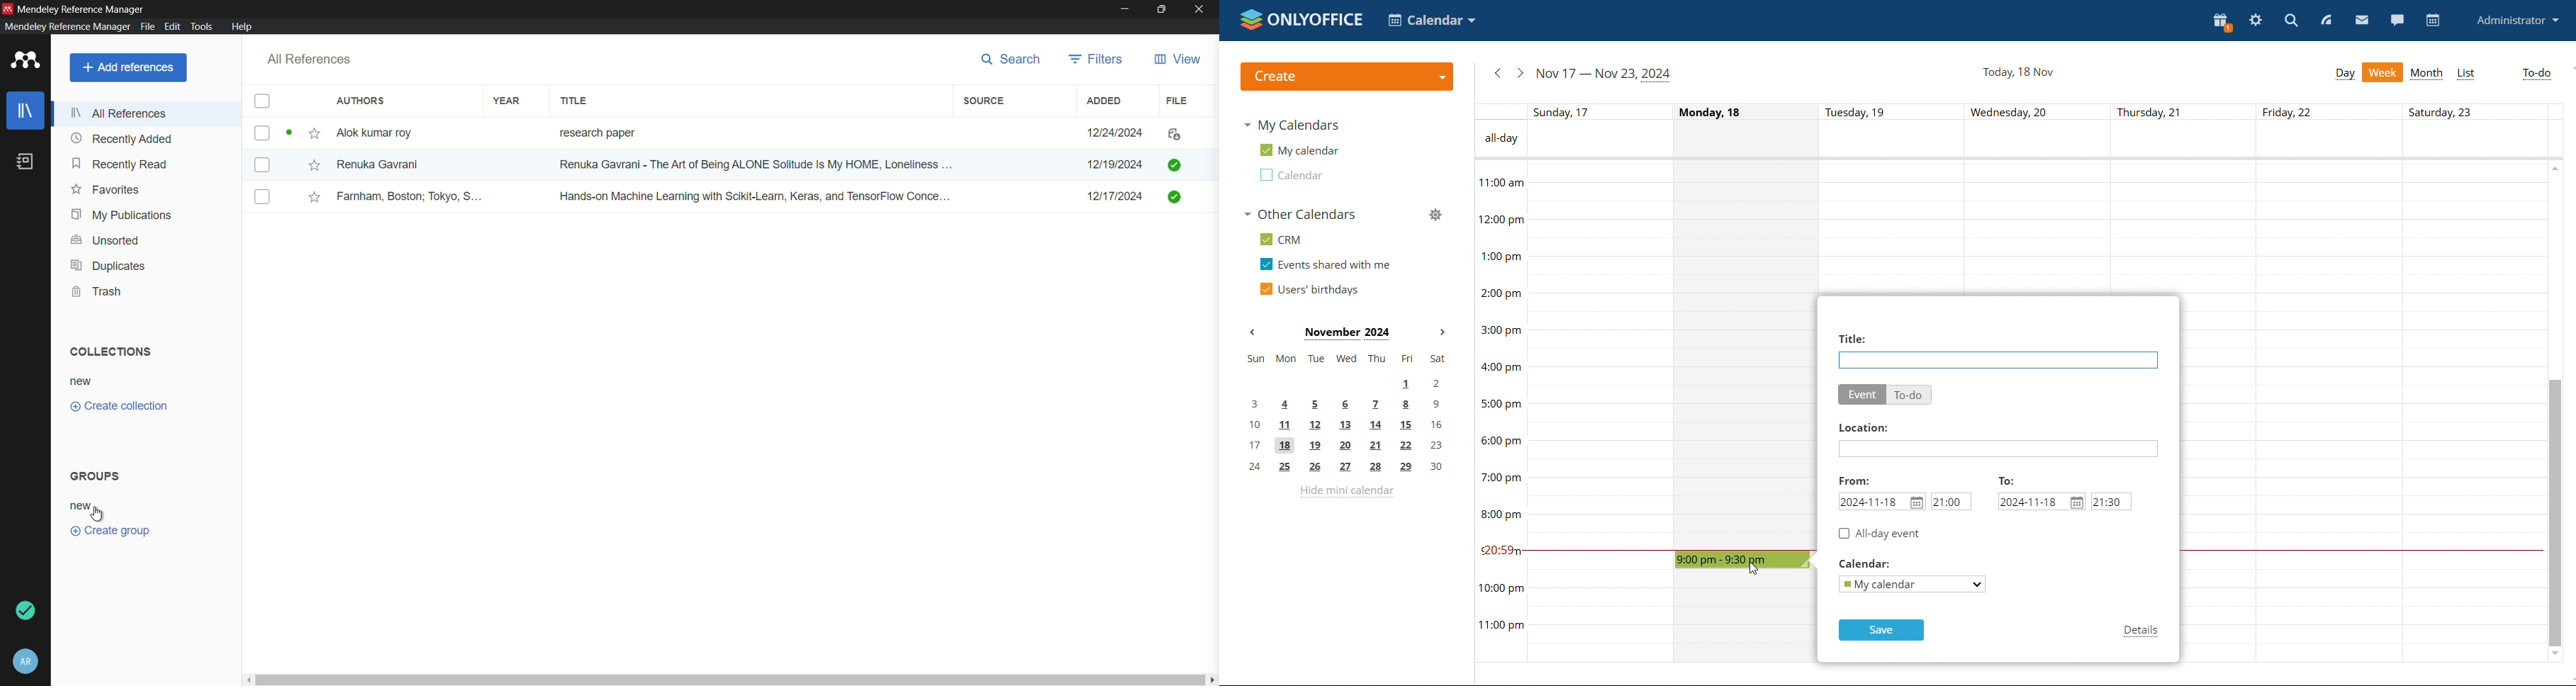 The width and height of the screenshot is (2576, 700). I want to click on select application, so click(1433, 21).